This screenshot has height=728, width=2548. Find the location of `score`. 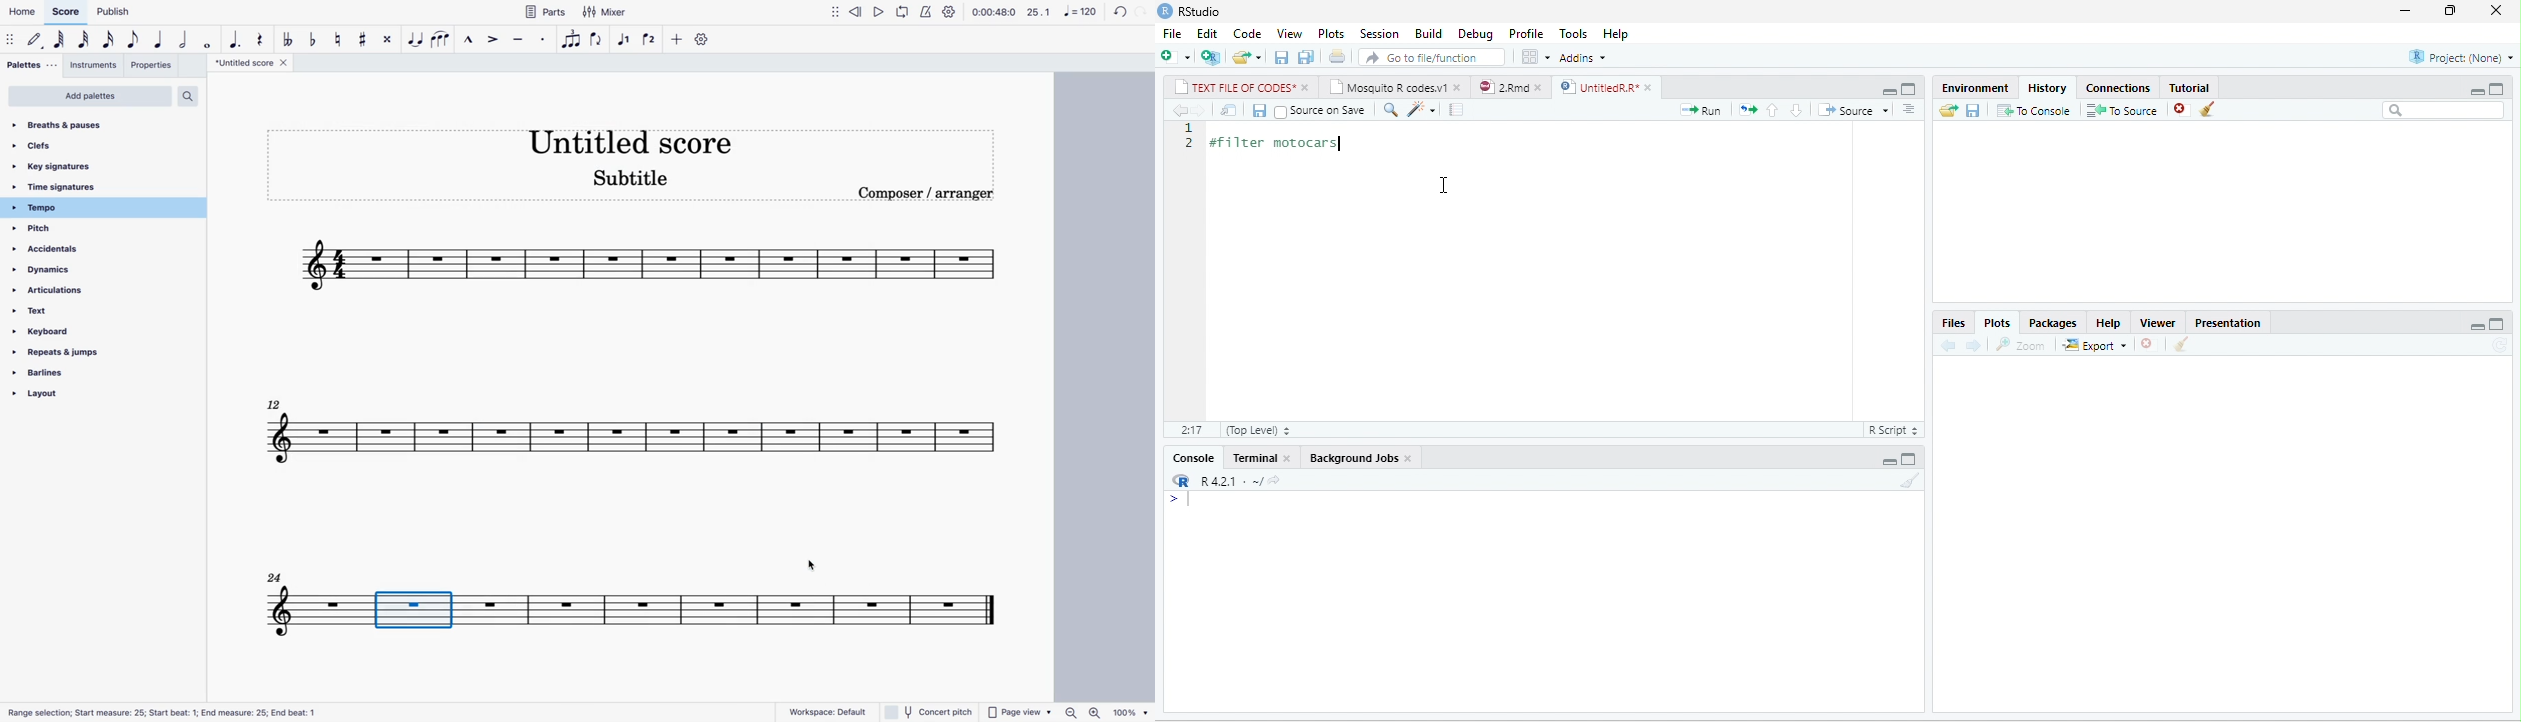

score is located at coordinates (628, 432).